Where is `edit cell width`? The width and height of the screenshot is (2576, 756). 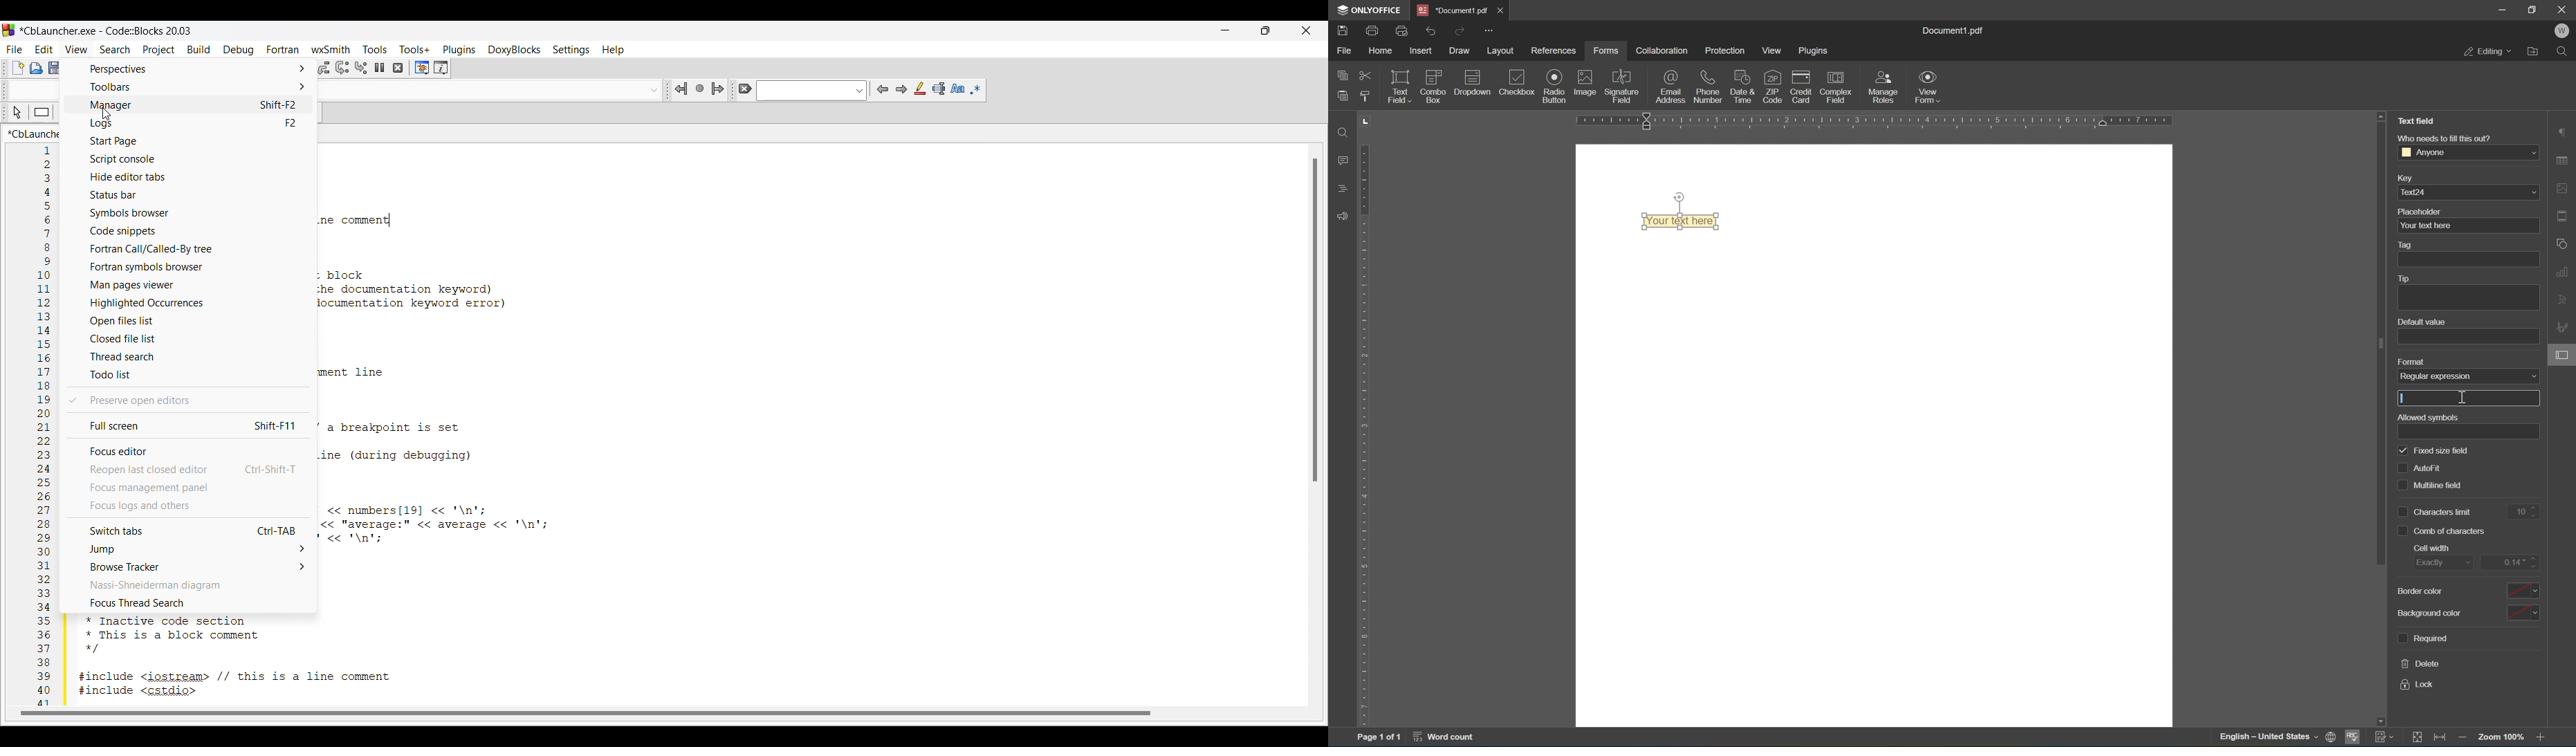
edit cell width is located at coordinates (2511, 562).